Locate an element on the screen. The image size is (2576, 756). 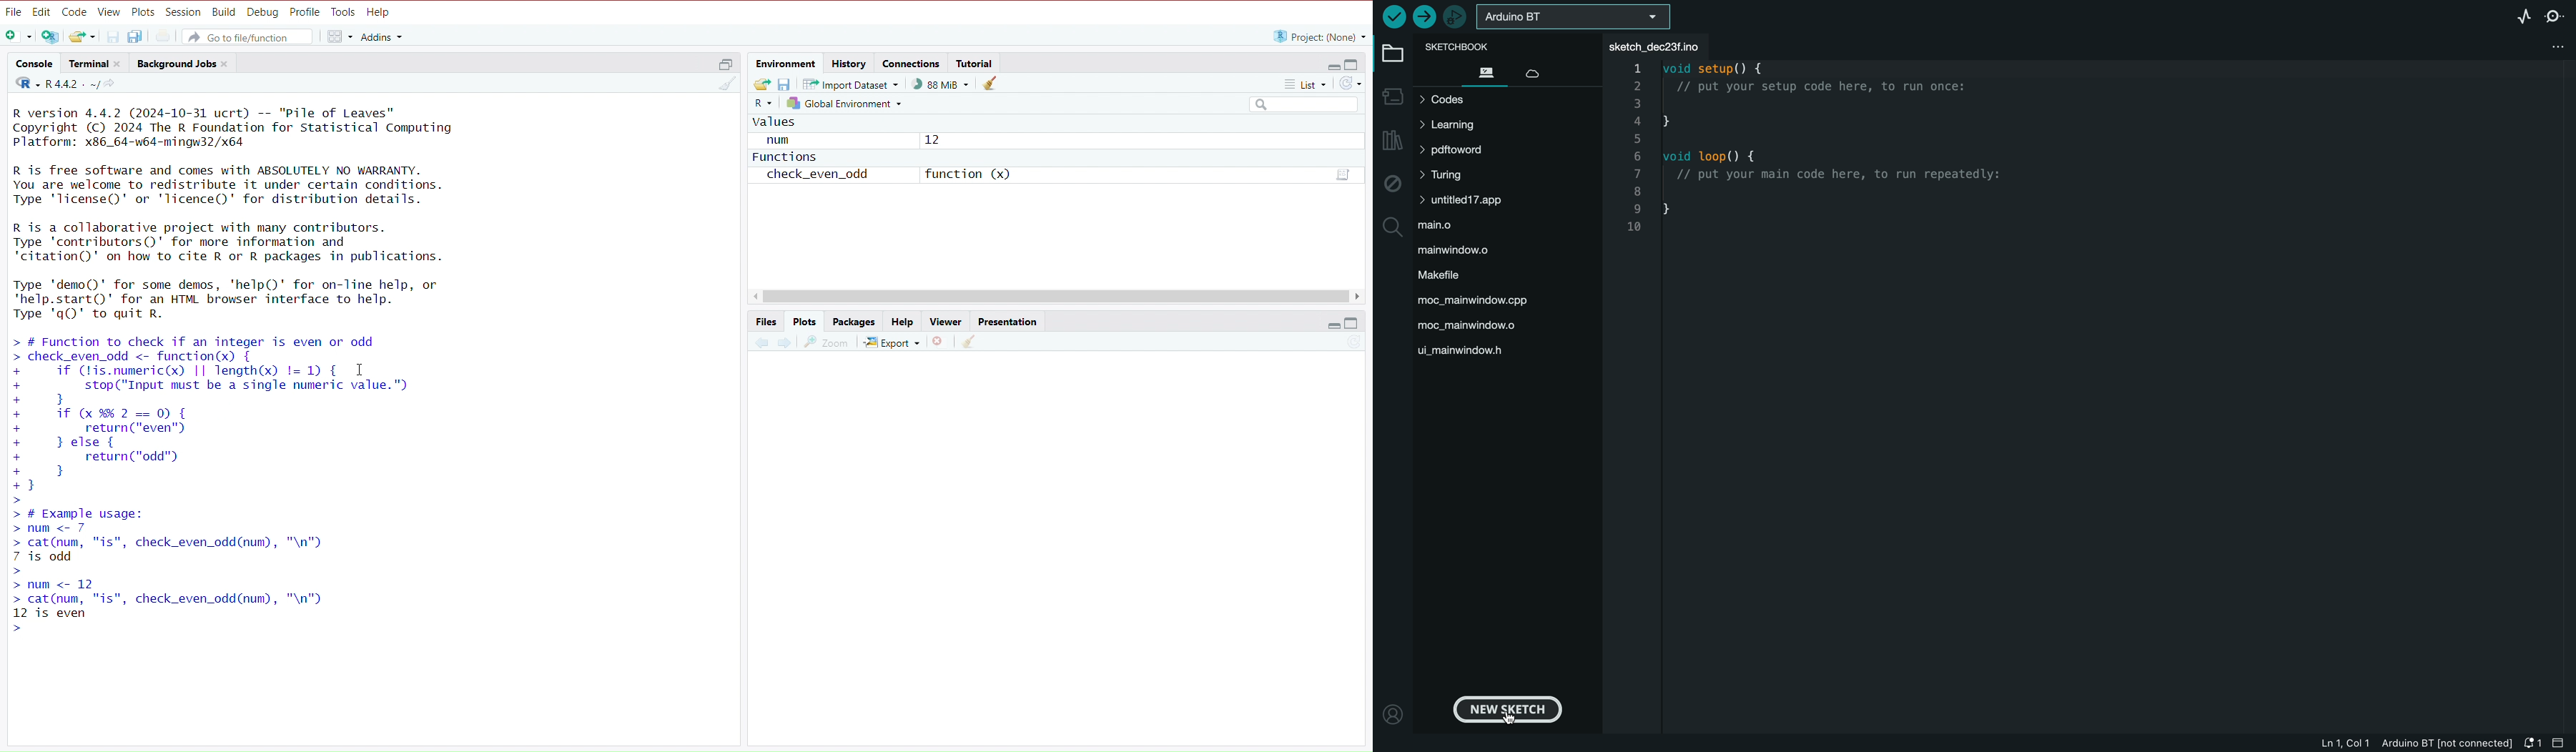
folder is located at coordinates (1391, 56).